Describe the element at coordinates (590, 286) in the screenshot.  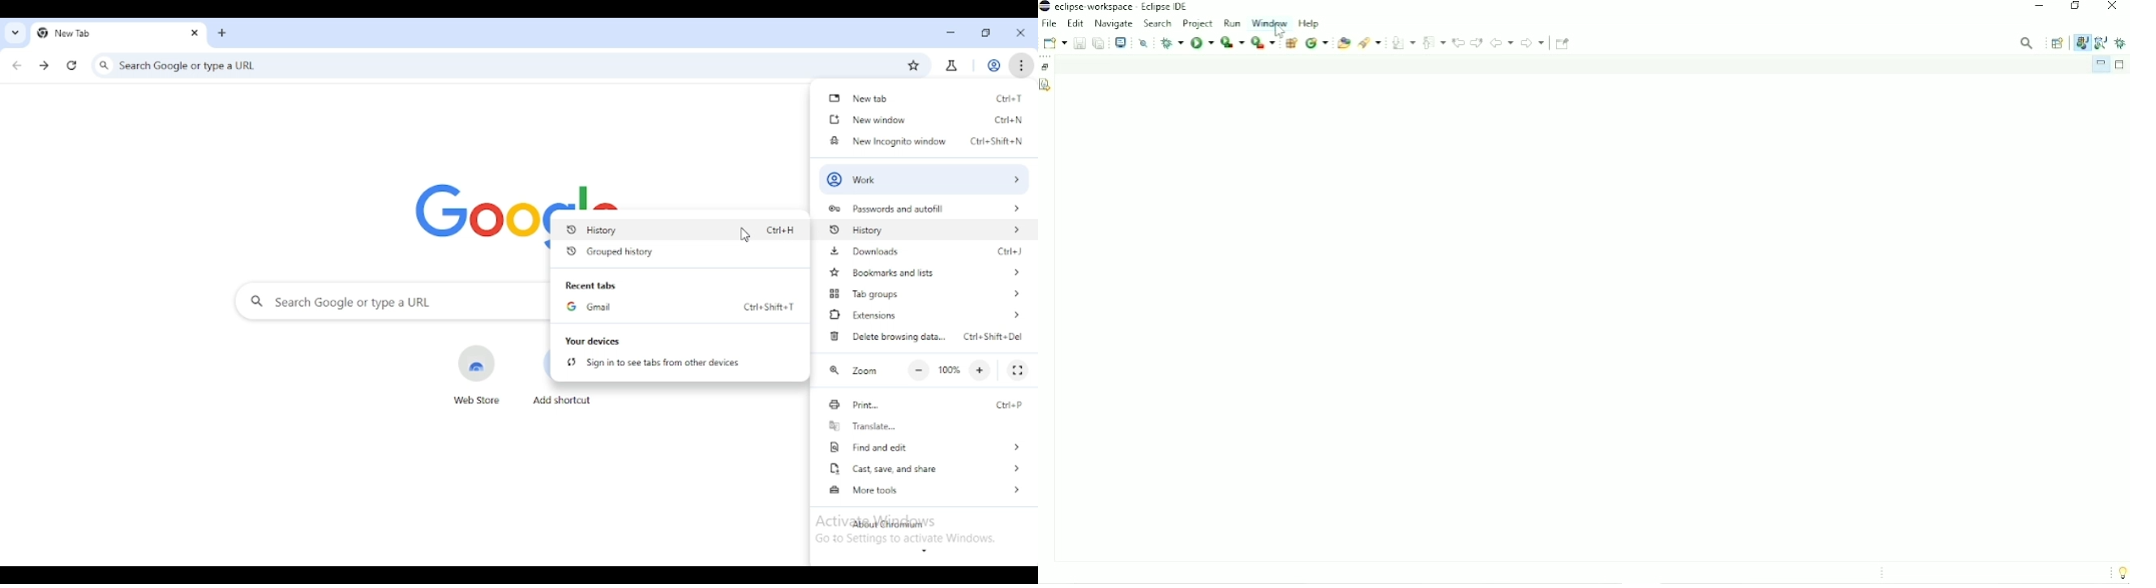
I see `recent tabs` at that location.